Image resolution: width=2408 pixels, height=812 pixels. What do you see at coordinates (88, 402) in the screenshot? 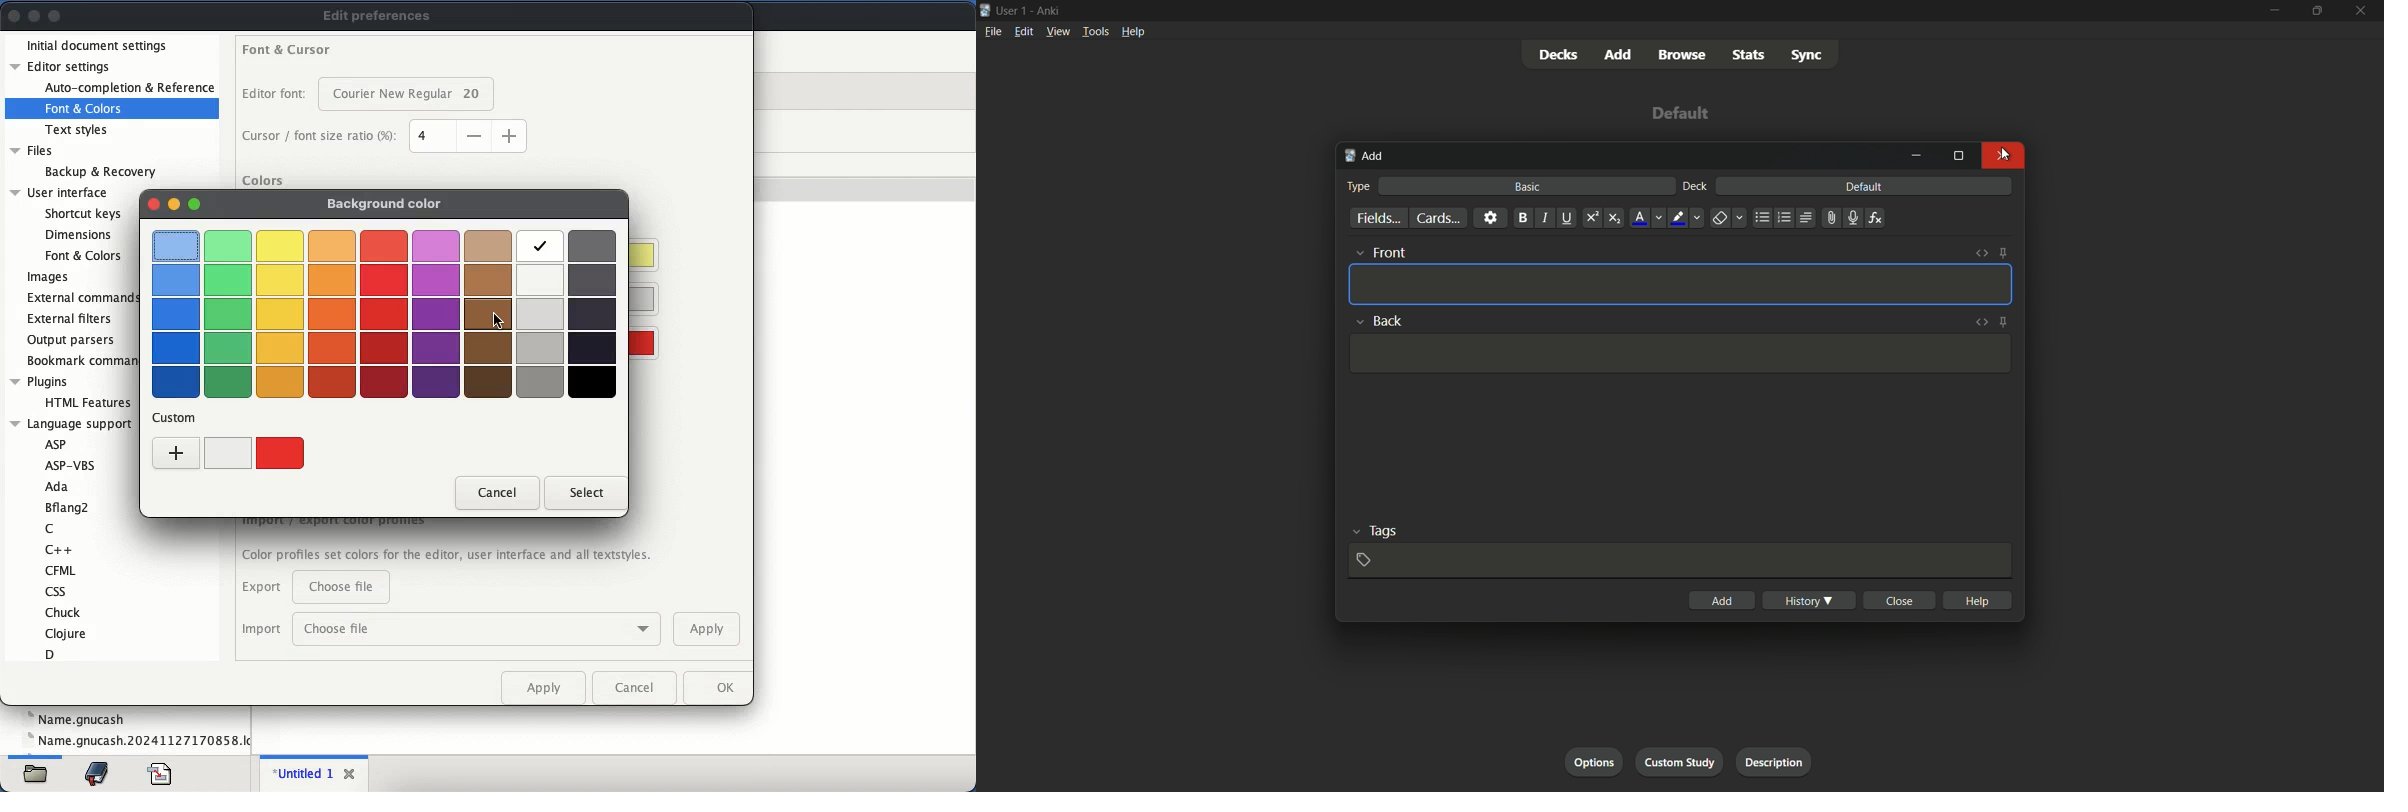
I see `HTML Features` at bounding box center [88, 402].